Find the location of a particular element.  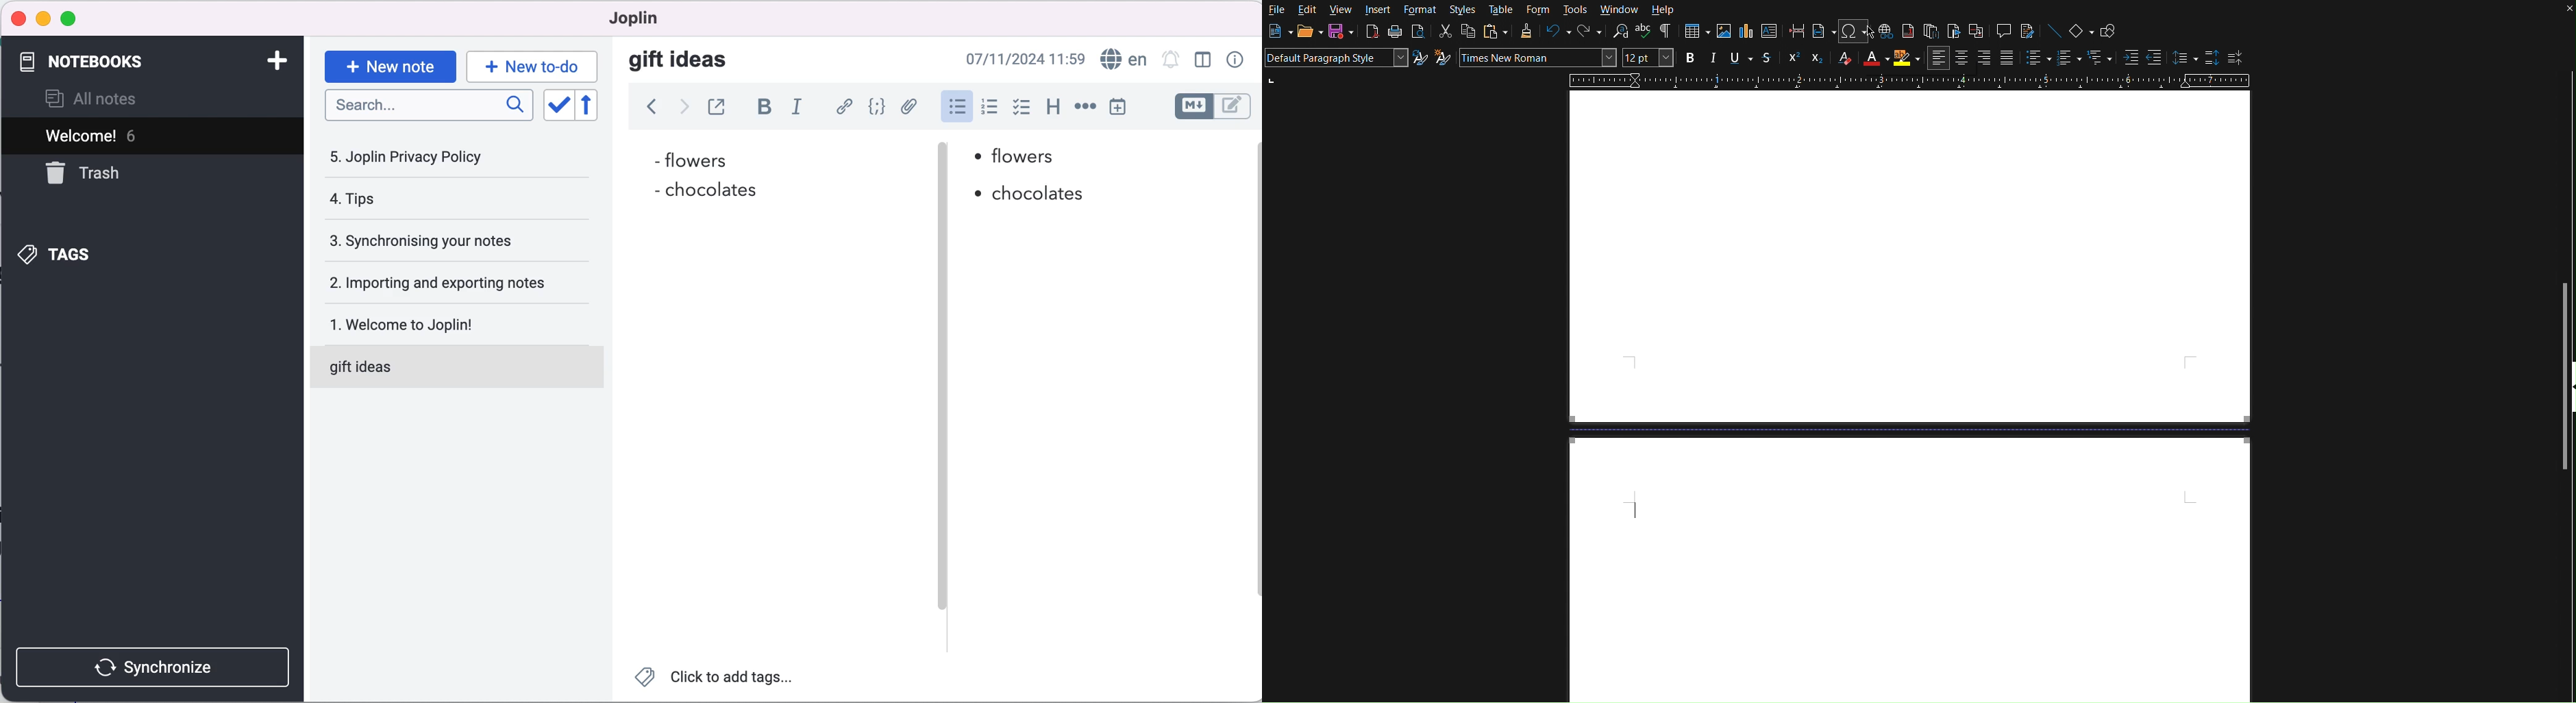

Insert Line is located at coordinates (2051, 30).